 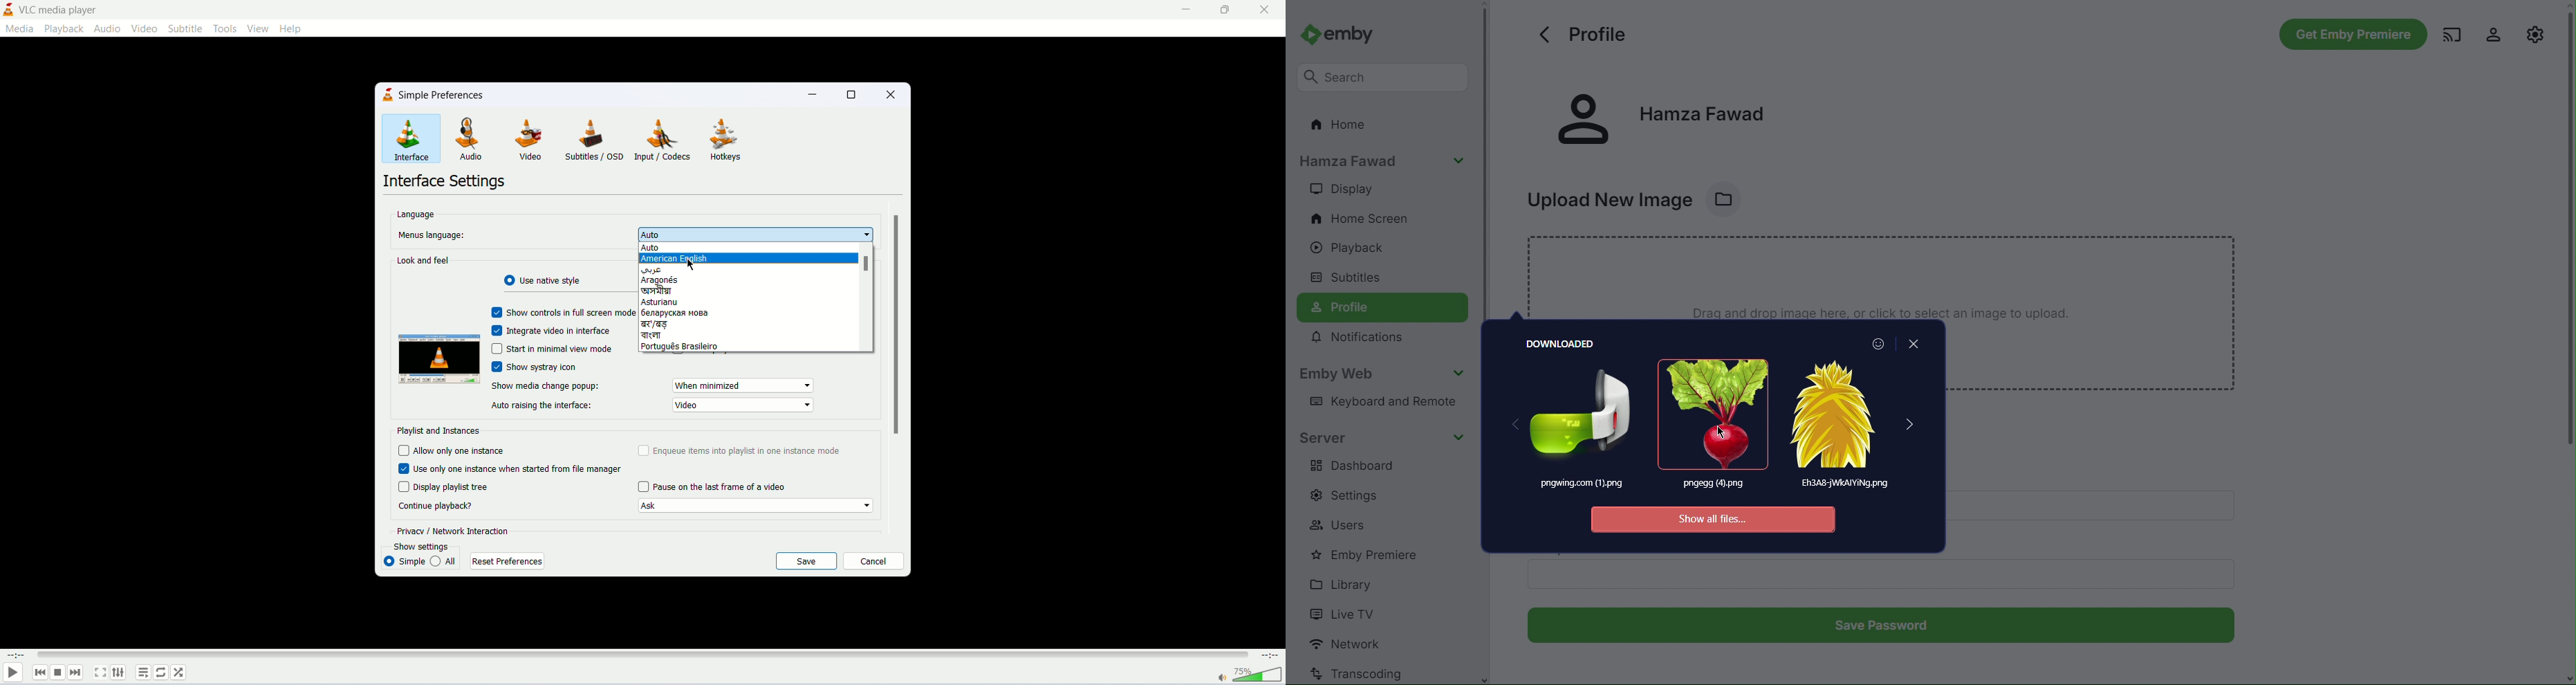 I want to click on simple preferences, so click(x=443, y=96).